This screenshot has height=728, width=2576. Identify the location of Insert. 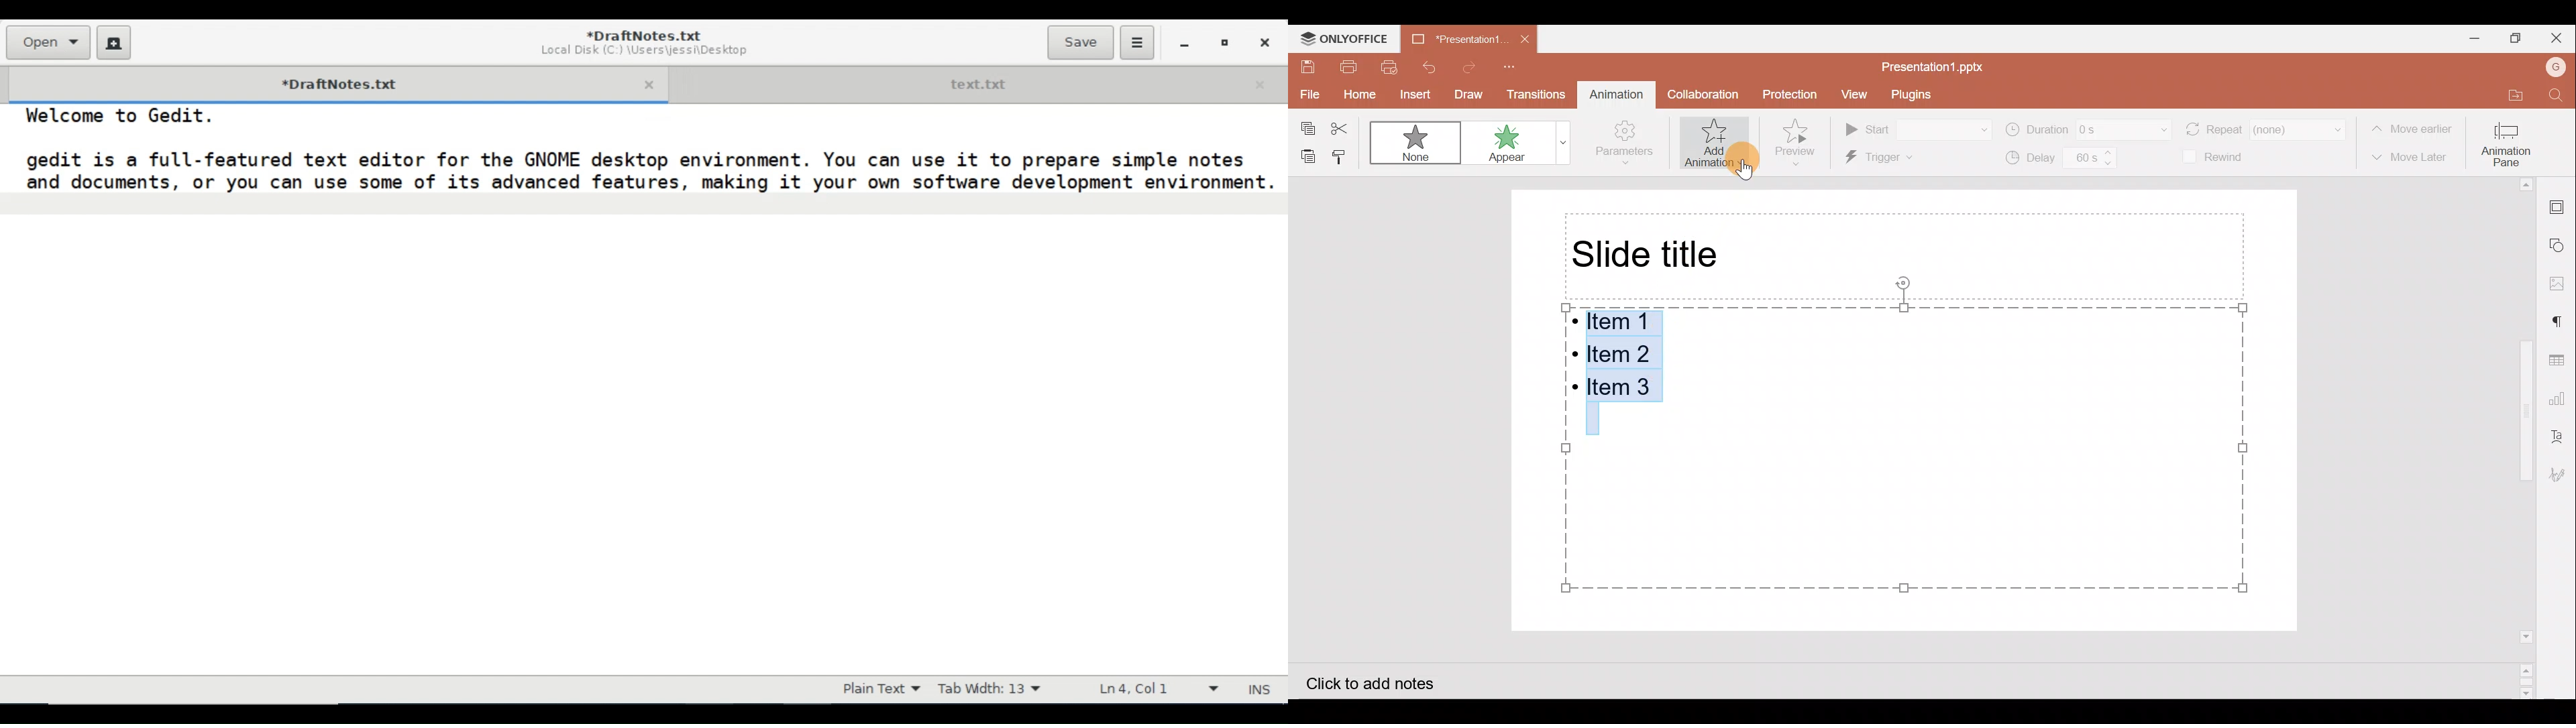
(1411, 93).